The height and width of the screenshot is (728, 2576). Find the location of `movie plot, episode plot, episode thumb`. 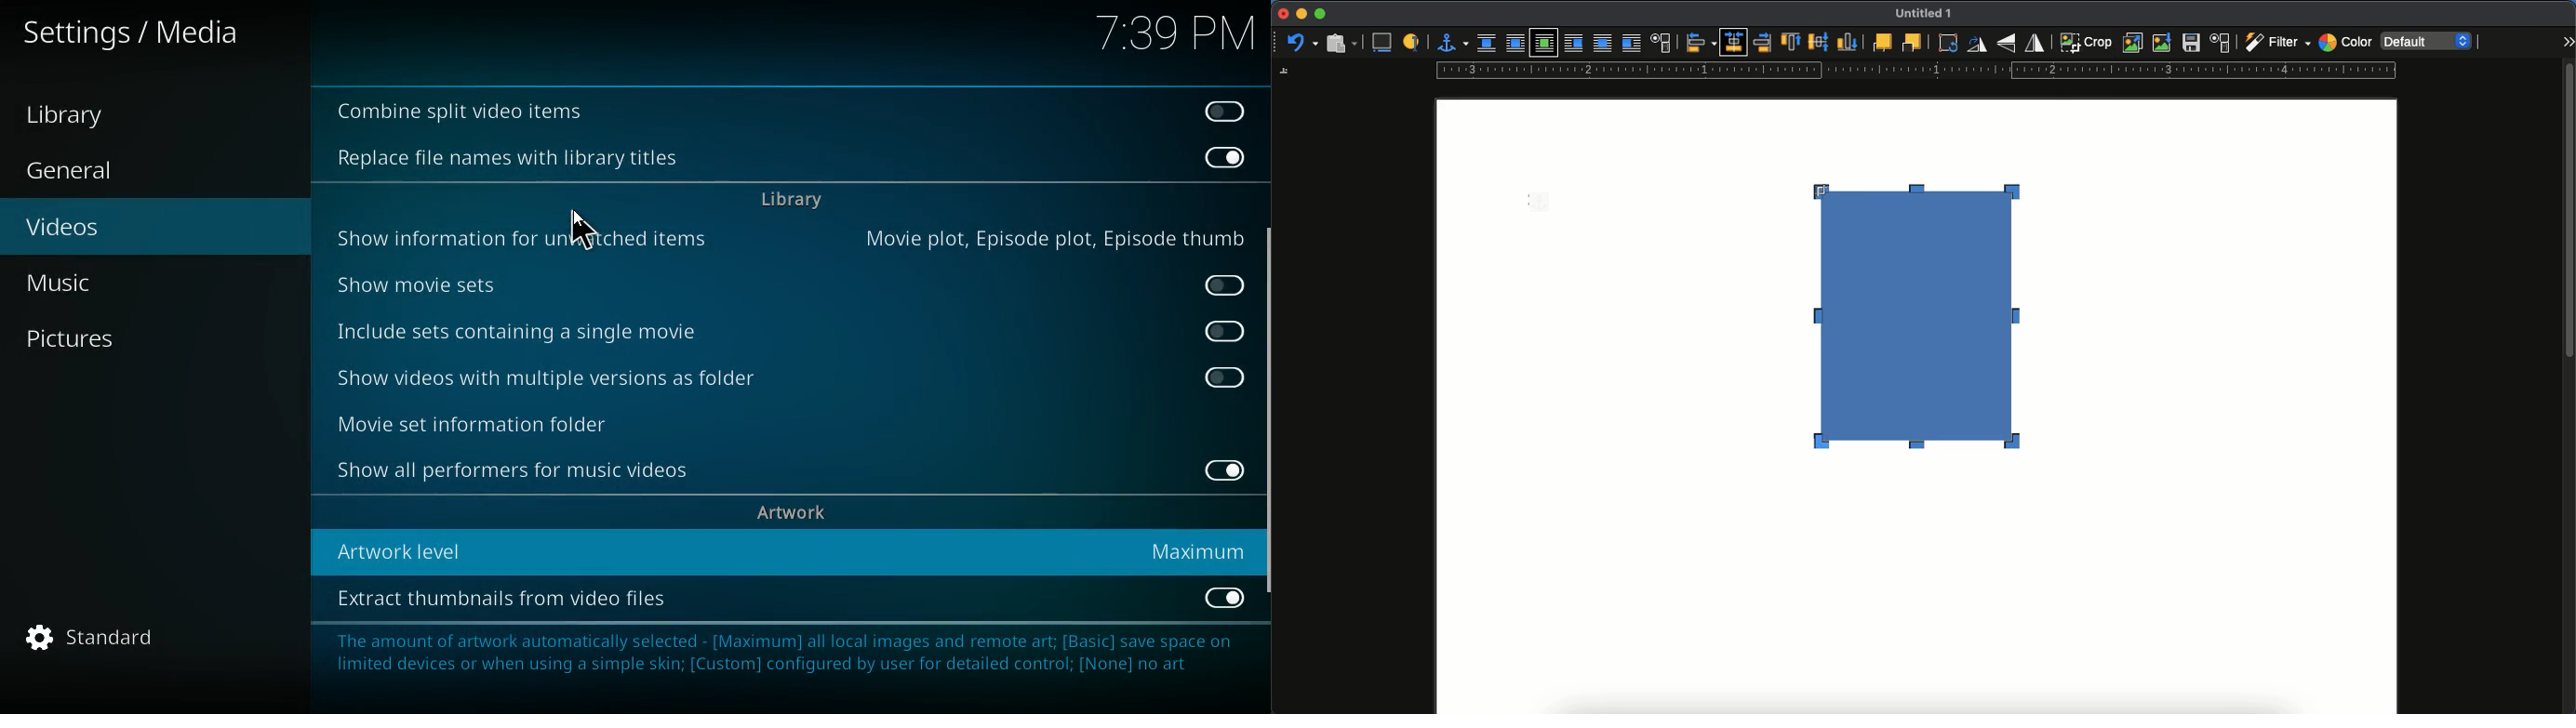

movie plot, episode plot, episode thumb is located at coordinates (1051, 238).